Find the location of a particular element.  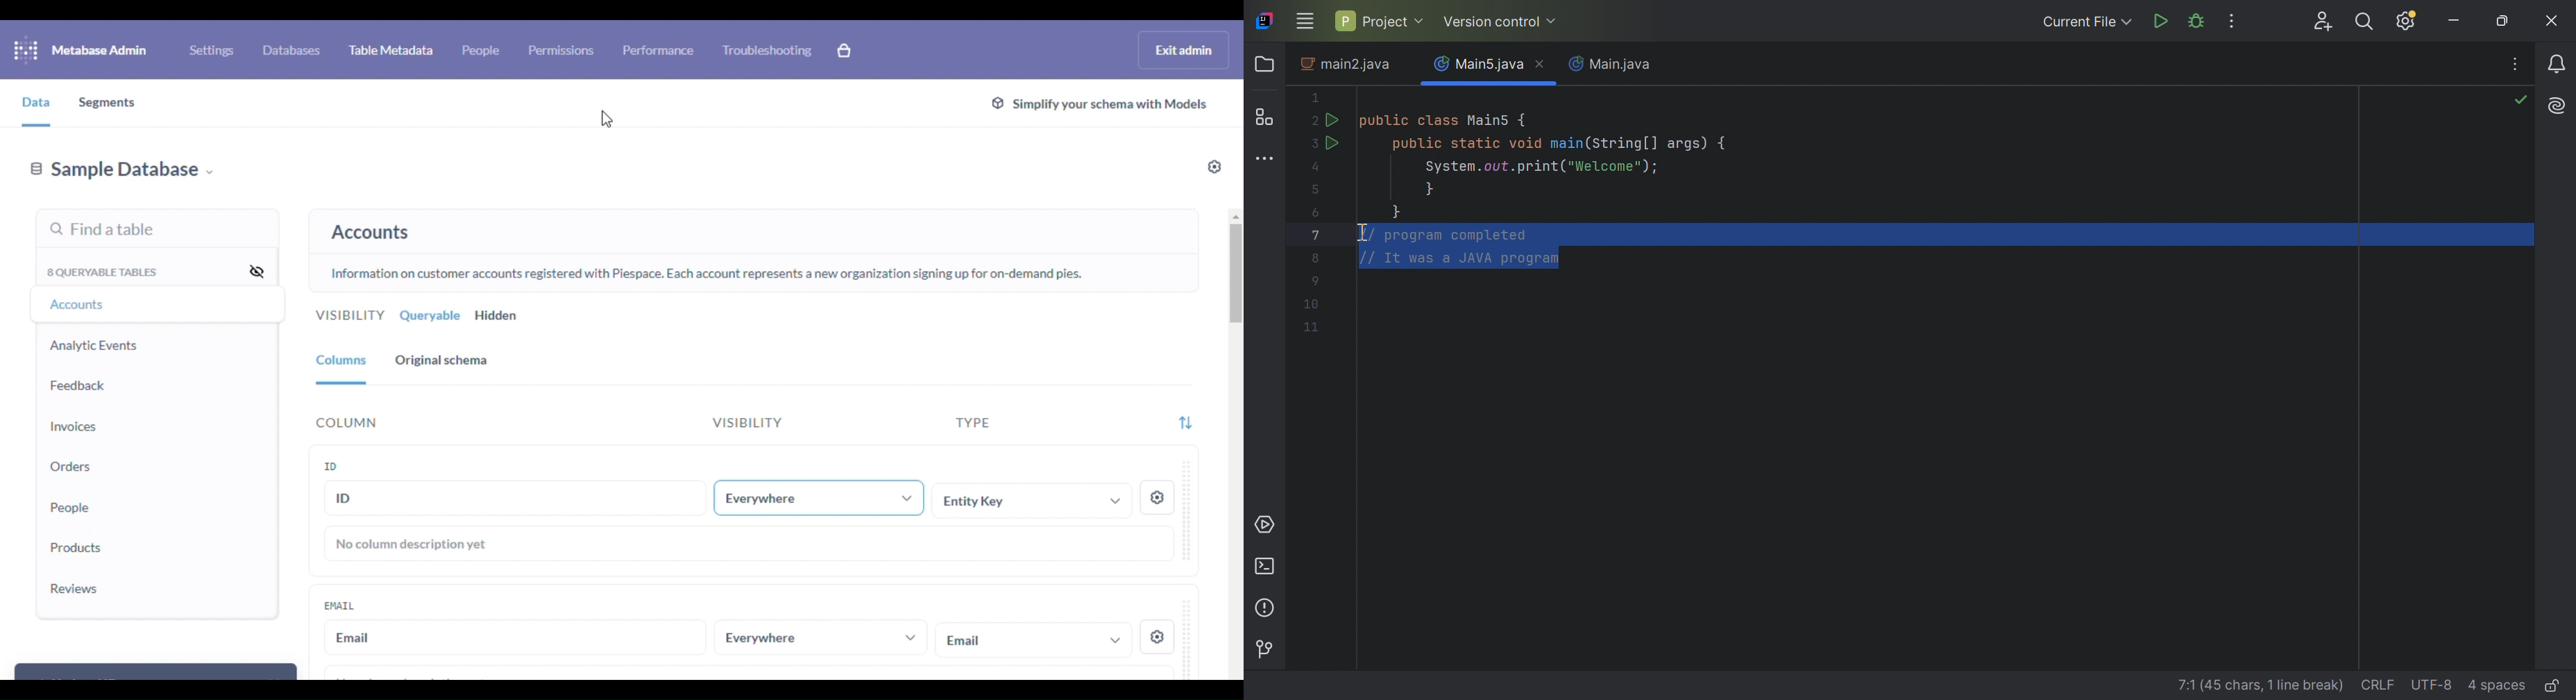

no column description yet is located at coordinates (413, 544).